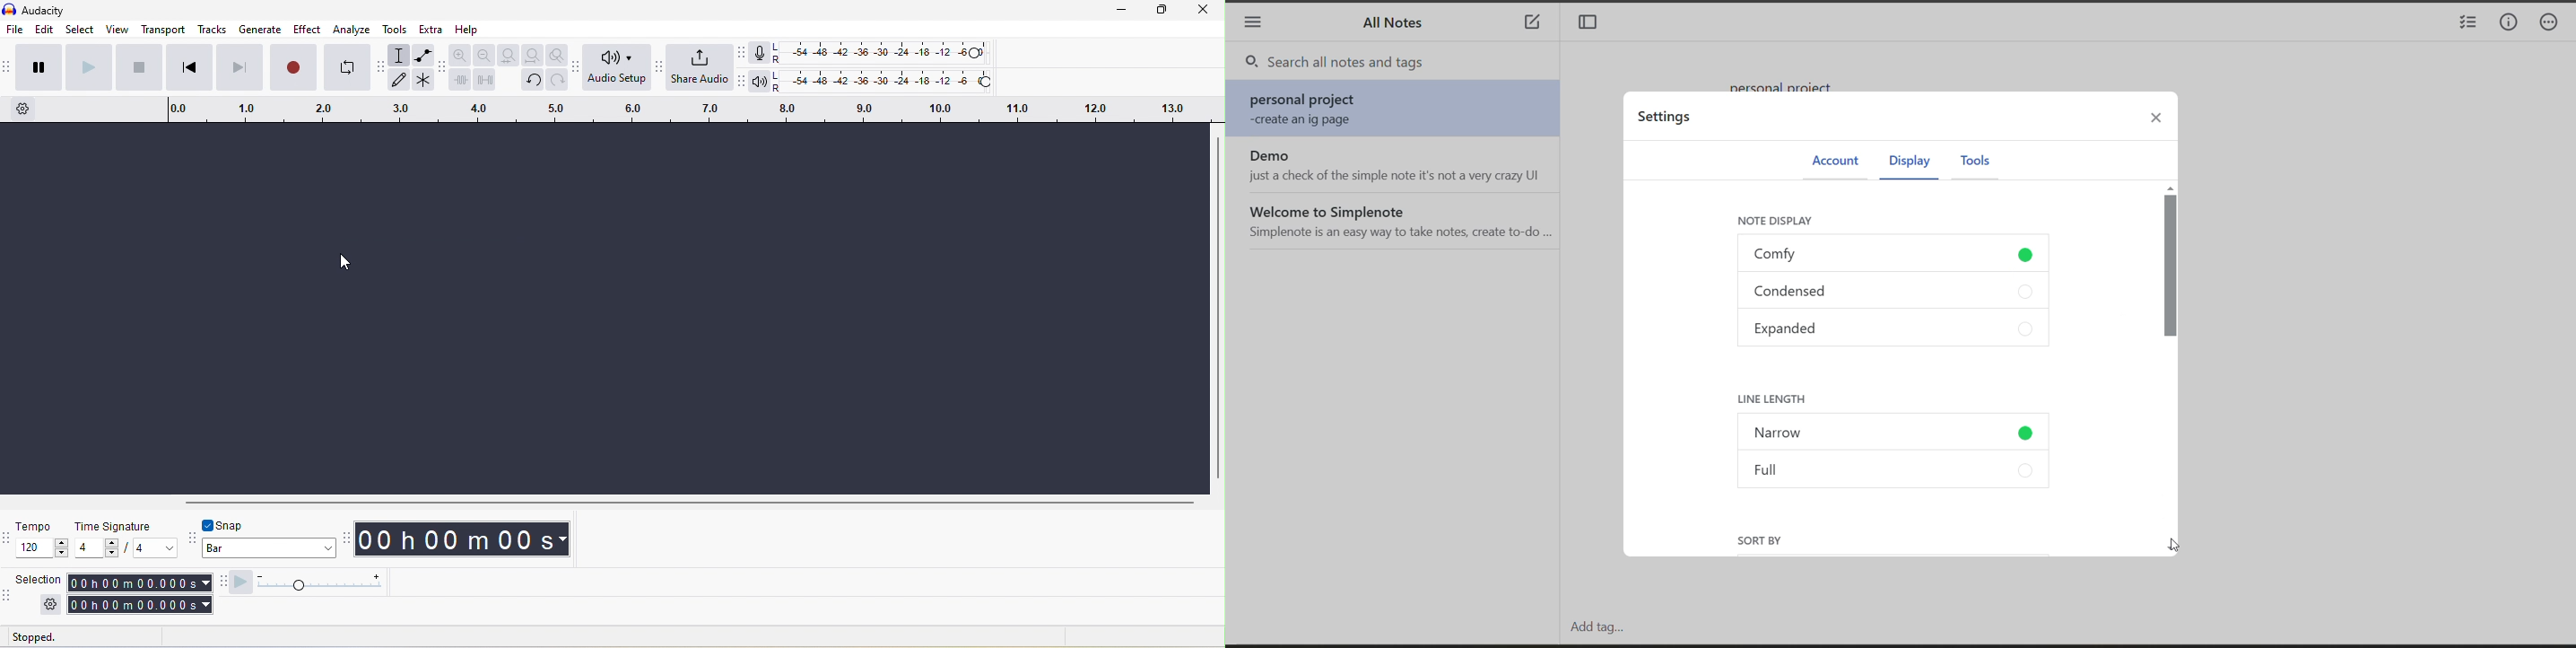 This screenshot has height=672, width=2576. What do you see at coordinates (1593, 627) in the screenshot?
I see `add tag` at bounding box center [1593, 627].